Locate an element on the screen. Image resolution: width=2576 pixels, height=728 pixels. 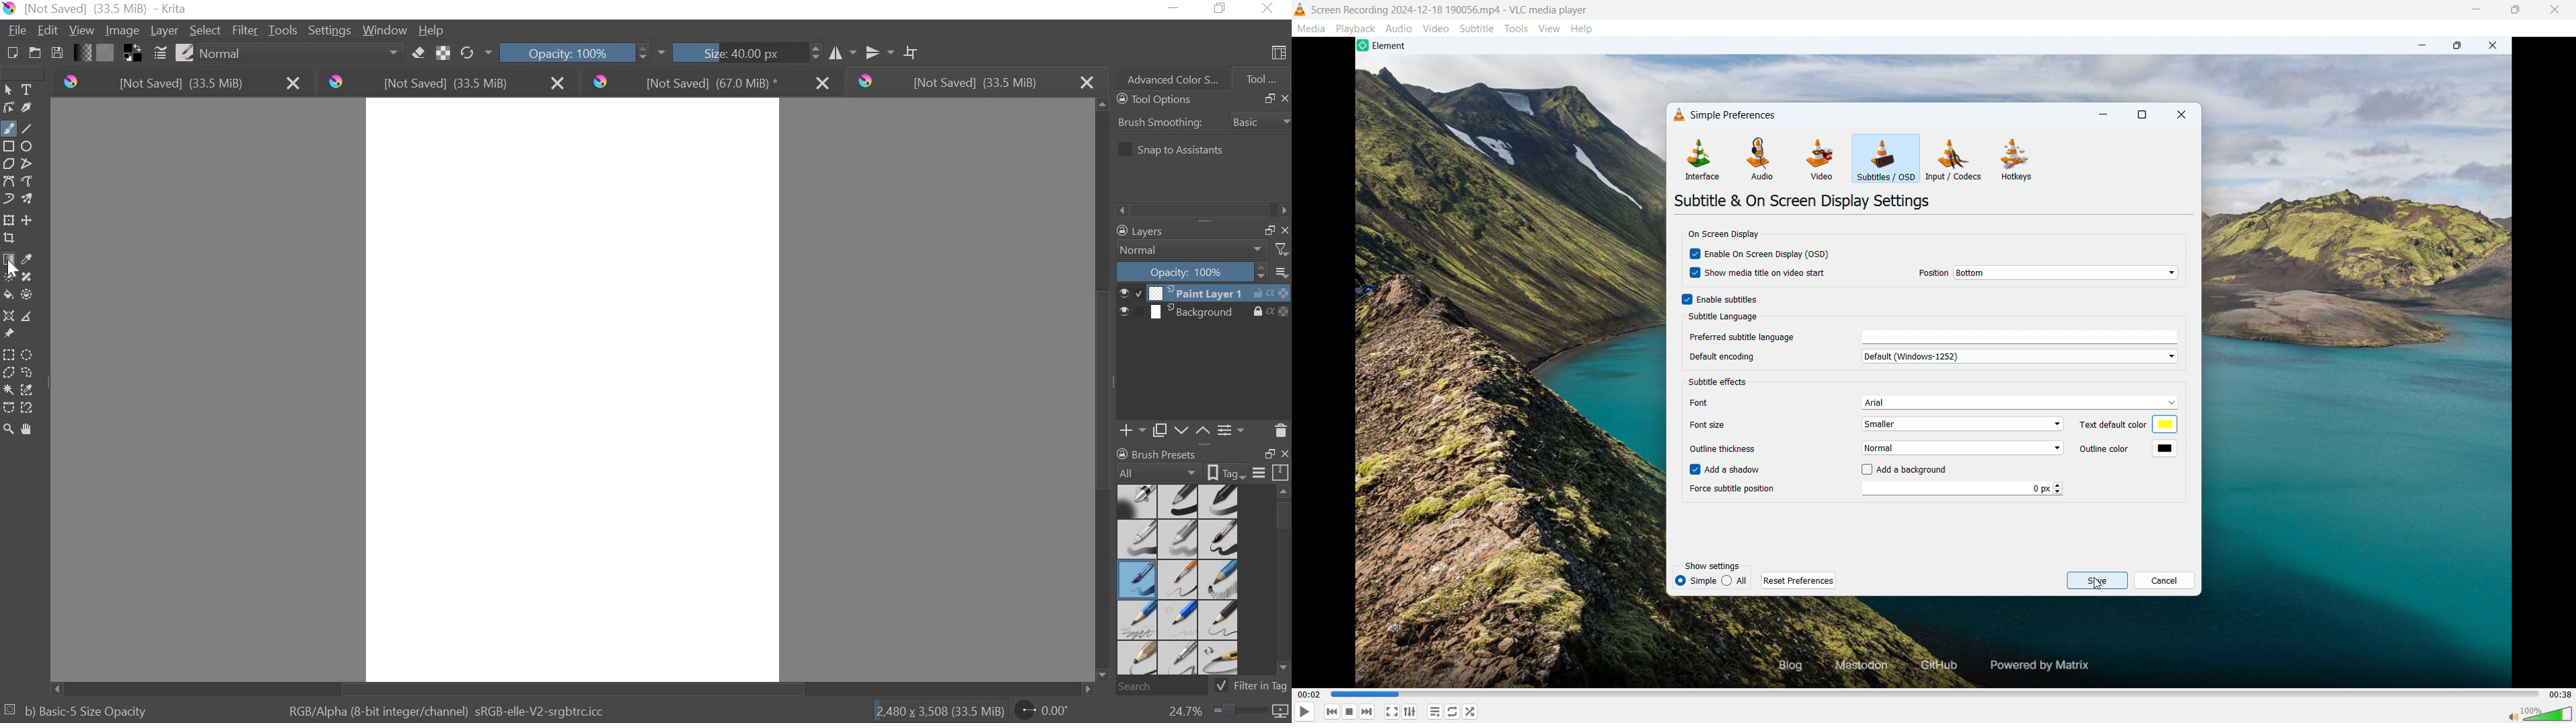
THUMBNAIL SIZE is located at coordinates (1283, 271).